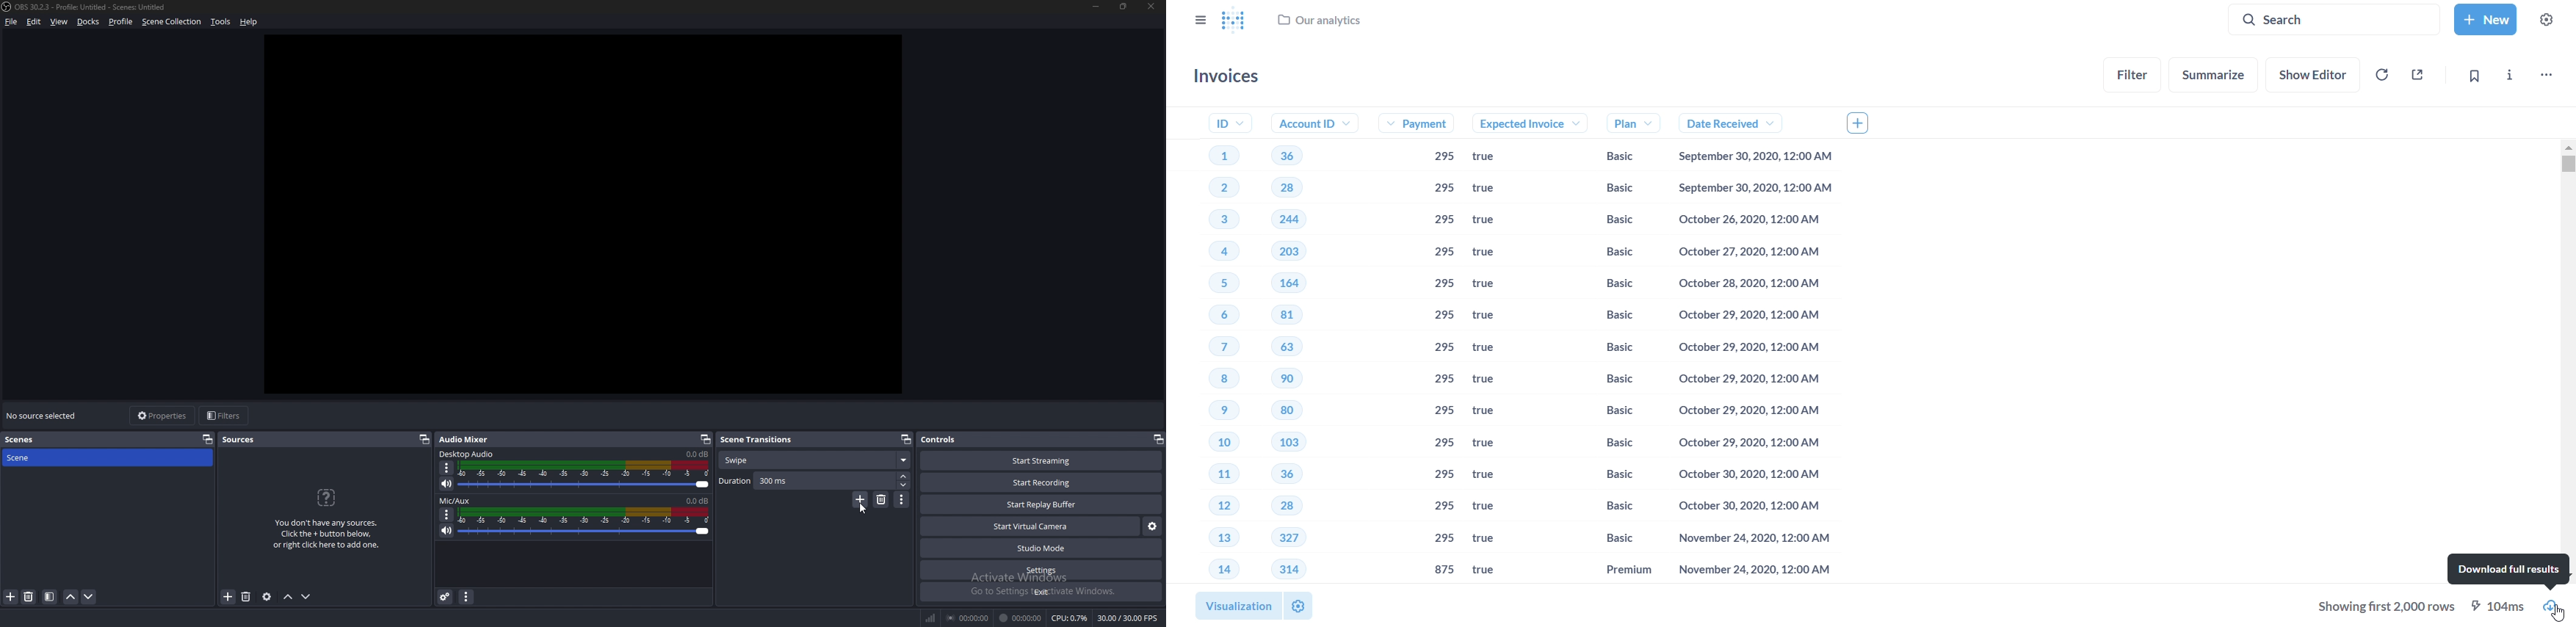  I want to click on true, so click(1490, 446).